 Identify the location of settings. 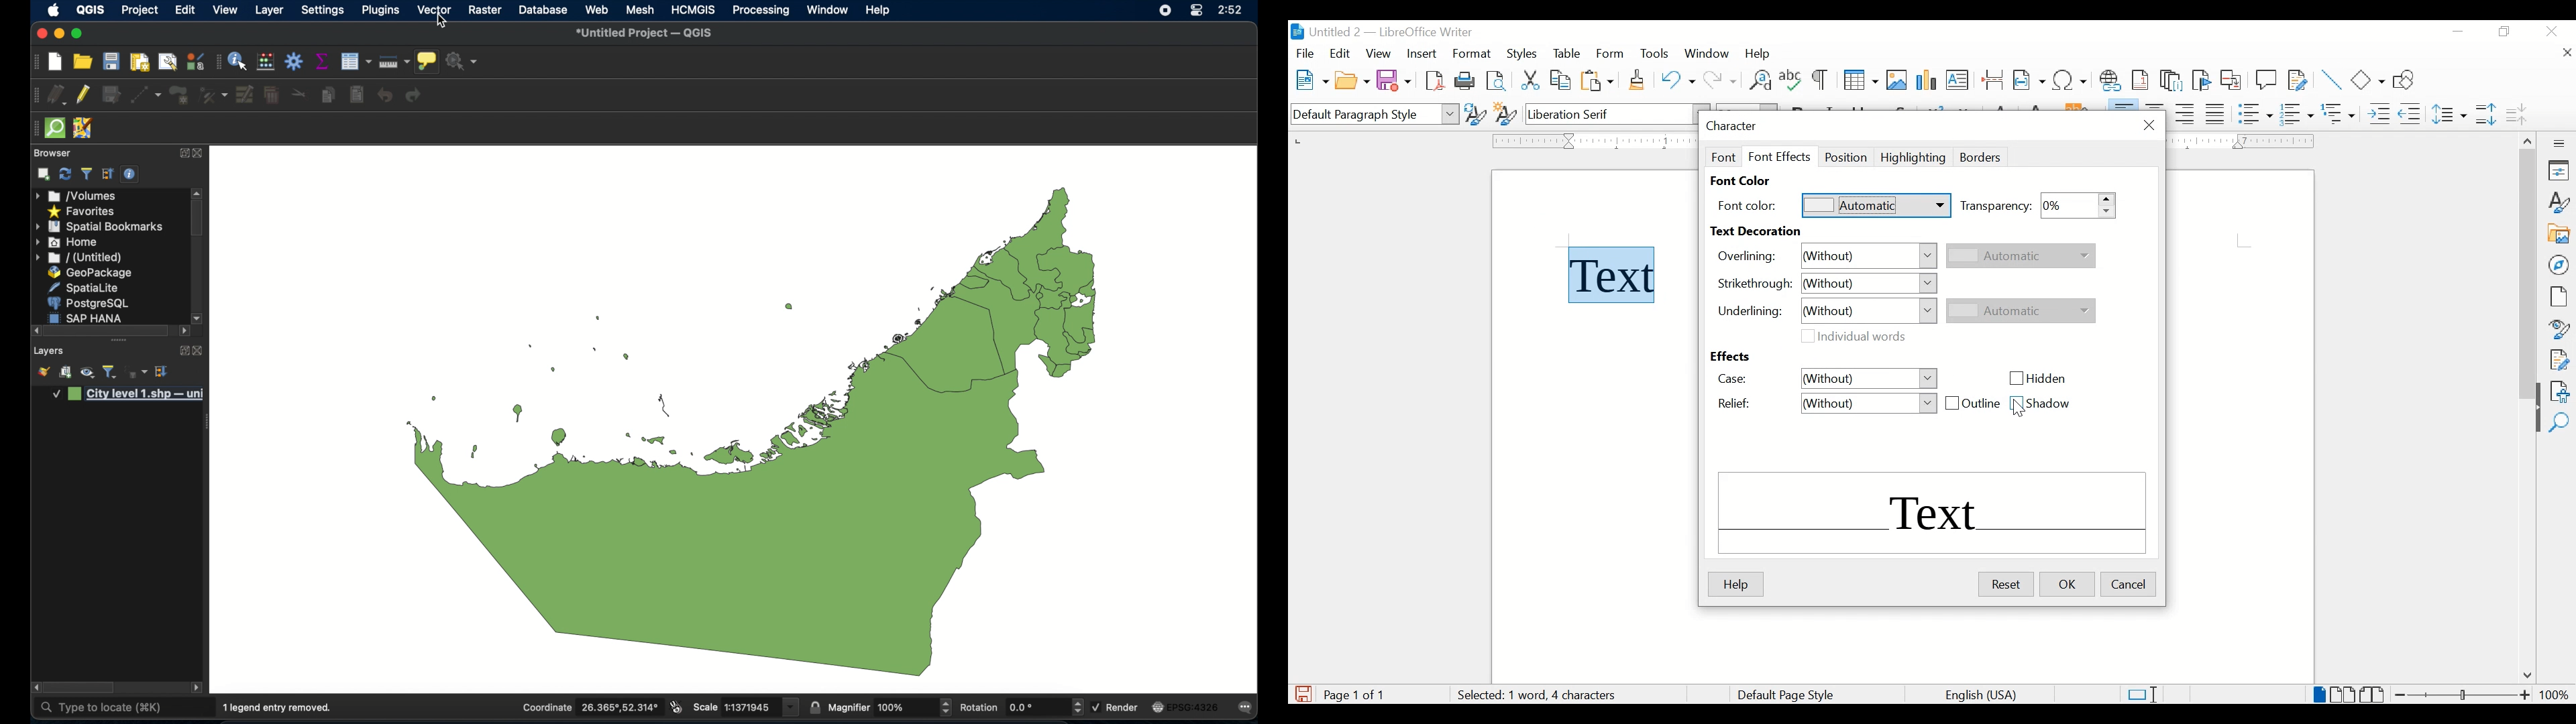
(323, 11).